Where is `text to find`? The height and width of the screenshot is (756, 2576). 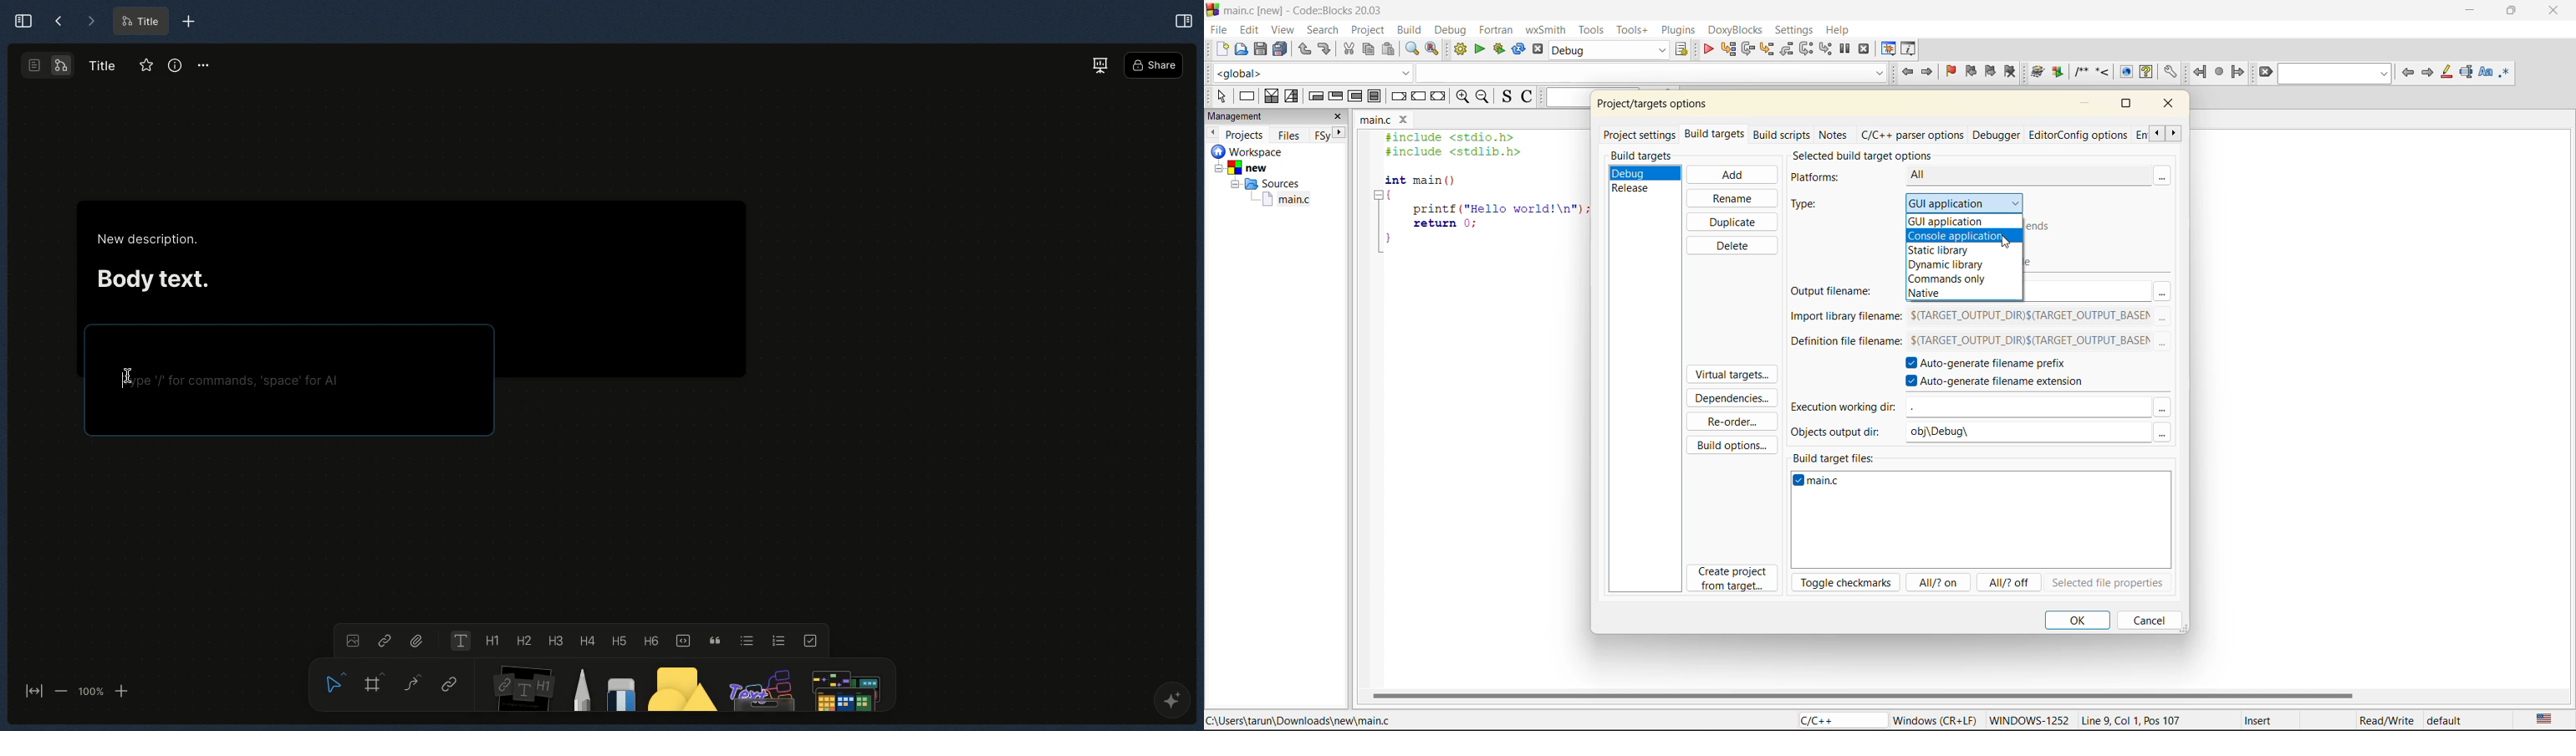 text to find is located at coordinates (2337, 74).